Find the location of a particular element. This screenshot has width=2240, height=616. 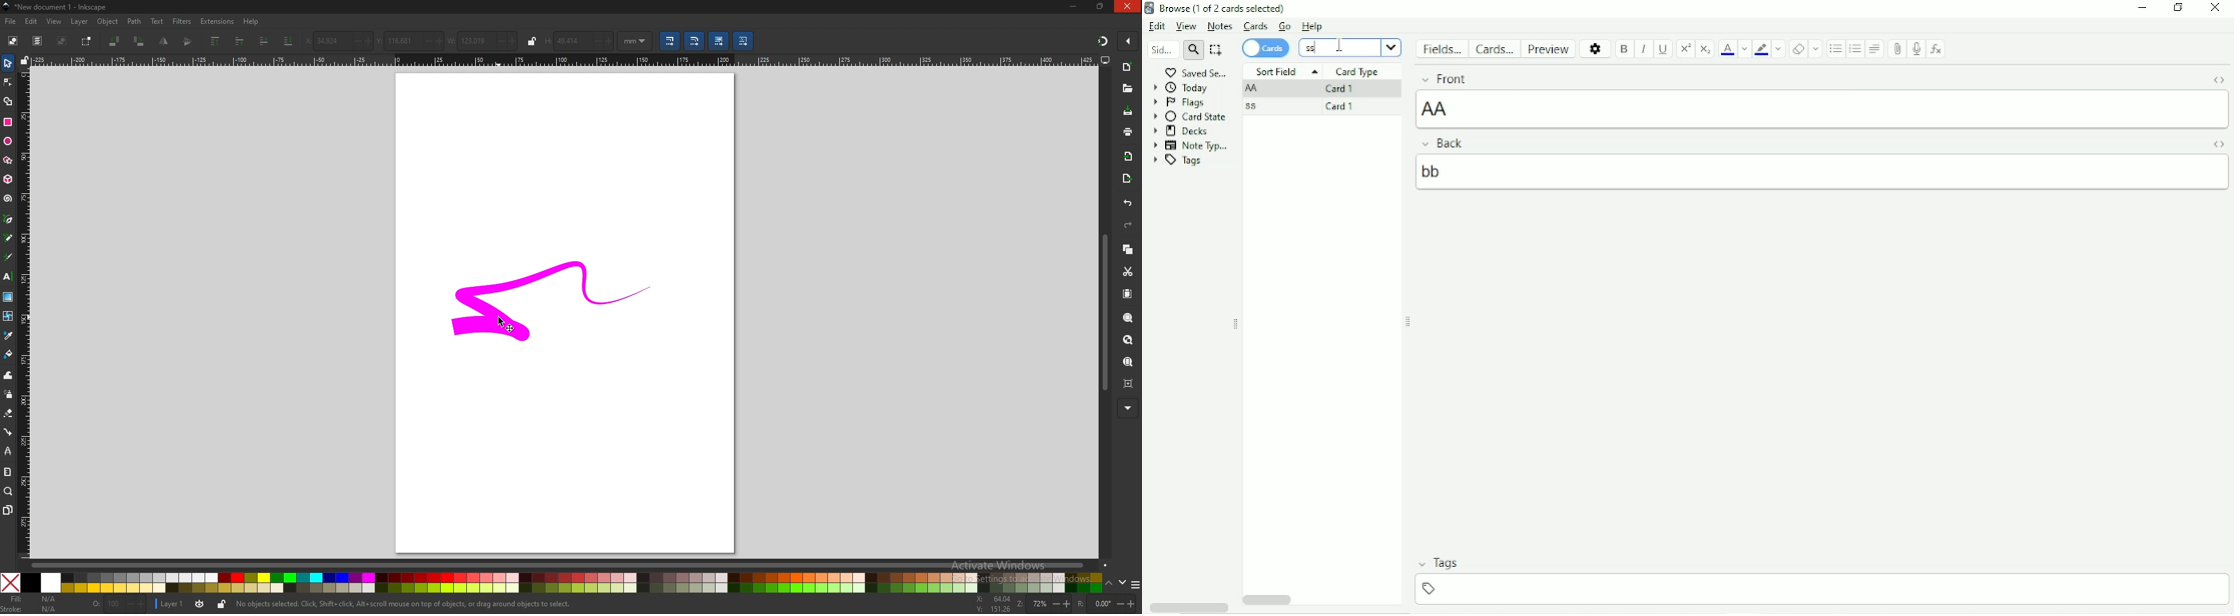

Edit is located at coordinates (1158, 27).